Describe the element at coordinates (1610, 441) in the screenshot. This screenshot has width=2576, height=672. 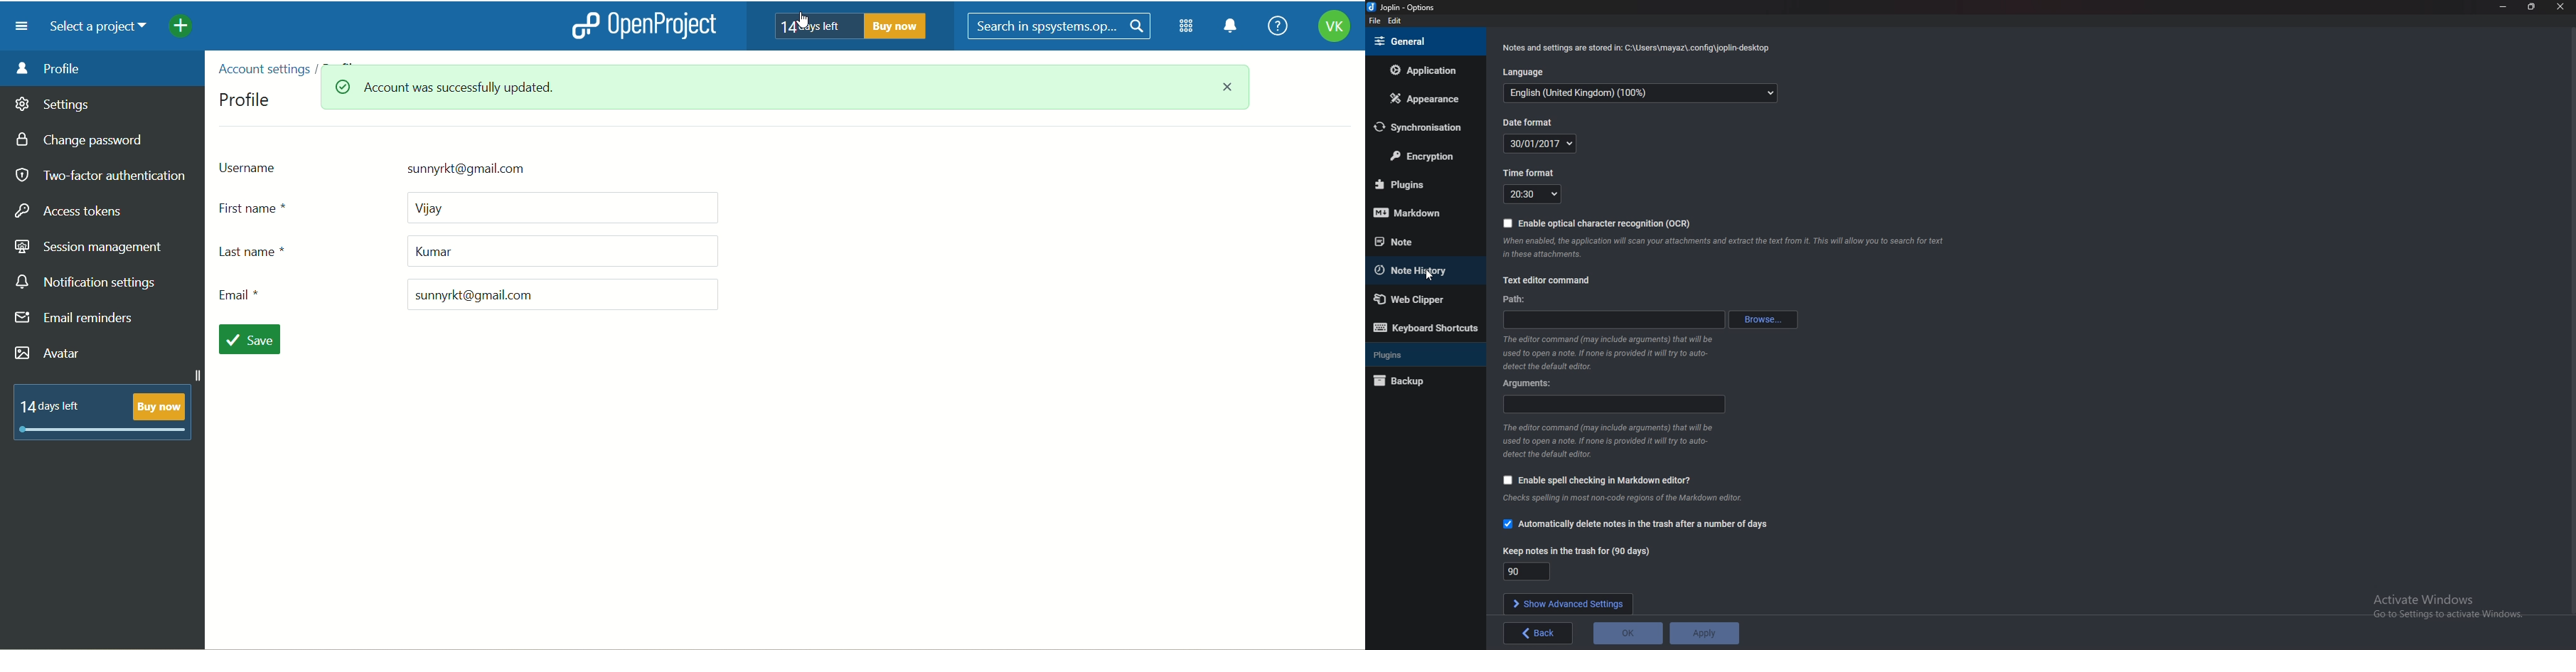
I see `The editor command (may include arguments) that will be
used to open a note. If none is provided it will try to auto-
detect the default editor.` at that location.